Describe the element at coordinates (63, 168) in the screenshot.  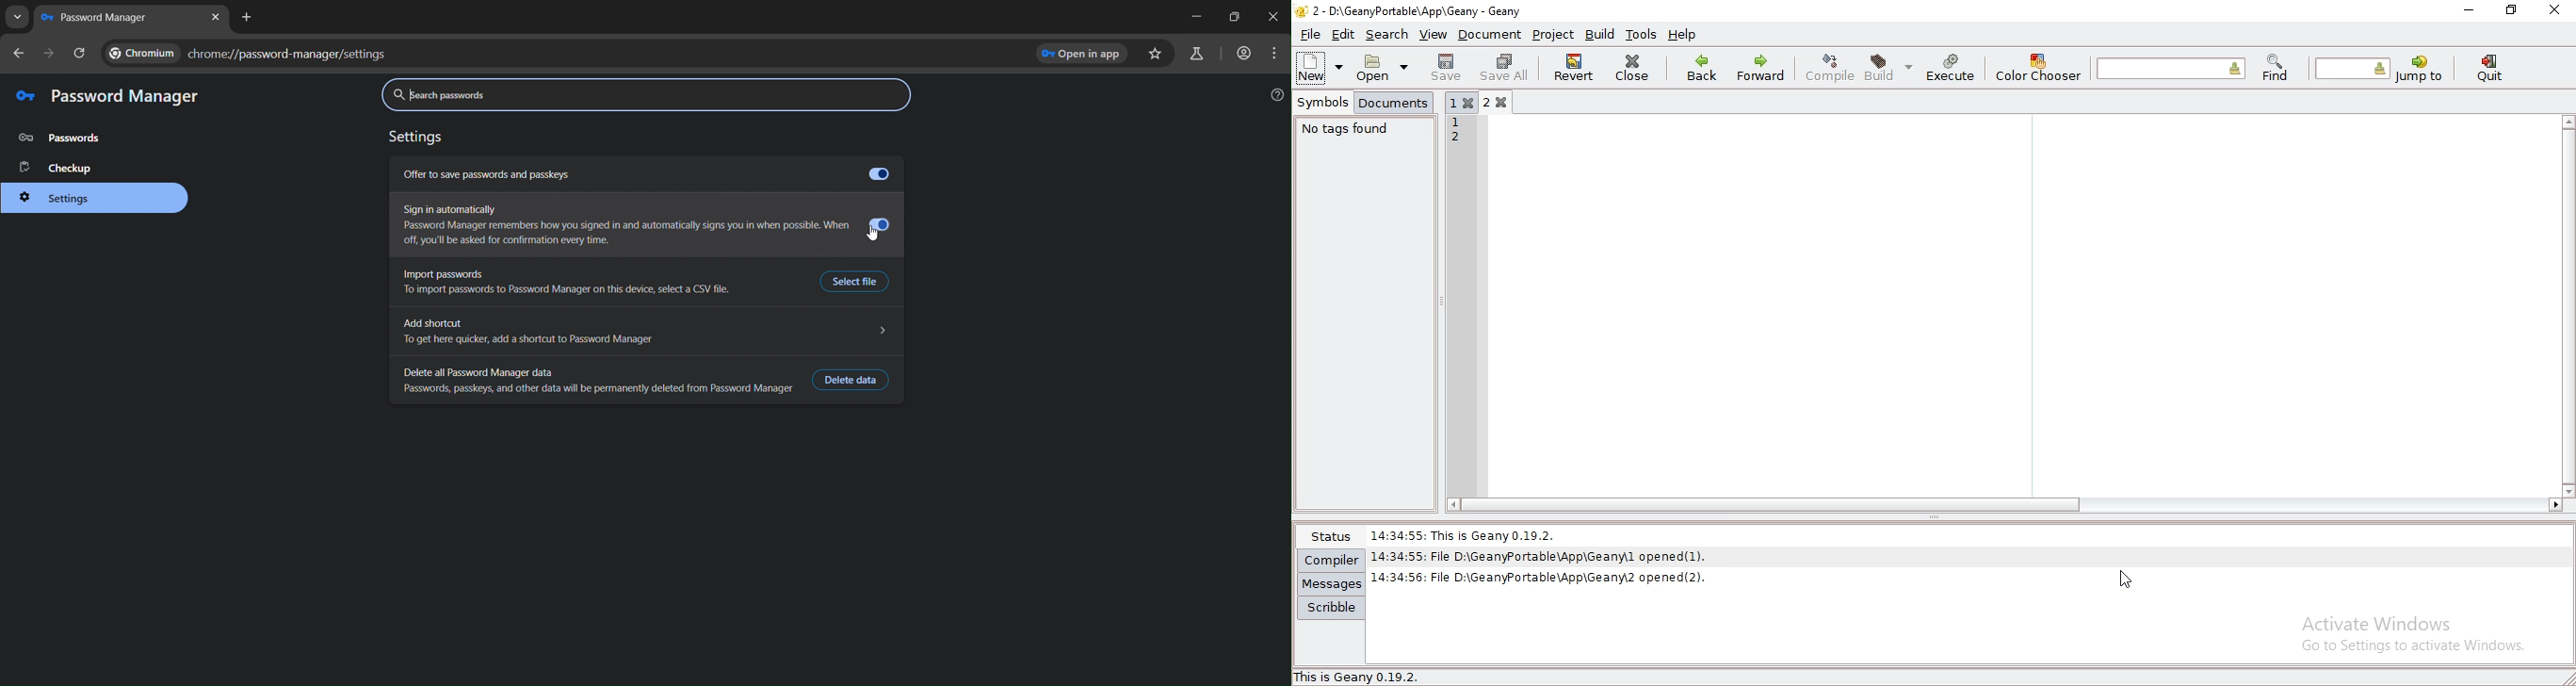
I see `checkup` at that location.